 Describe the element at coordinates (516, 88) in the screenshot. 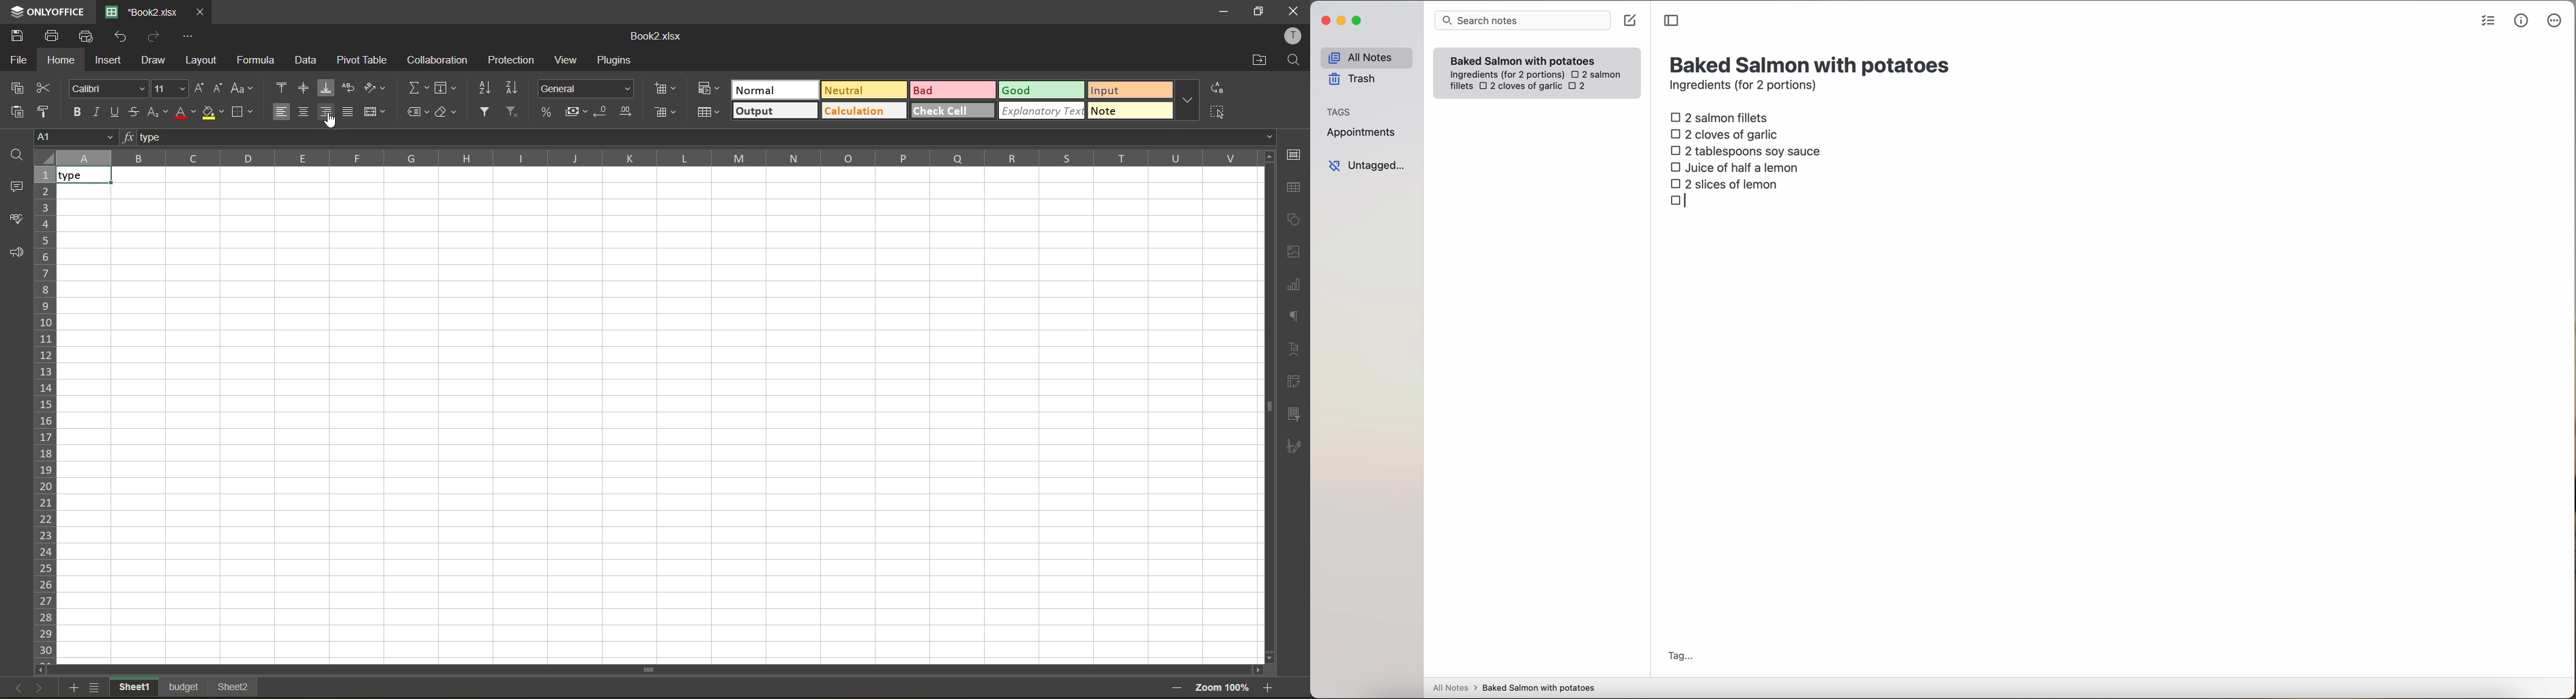

I see `sort descending` at that location.